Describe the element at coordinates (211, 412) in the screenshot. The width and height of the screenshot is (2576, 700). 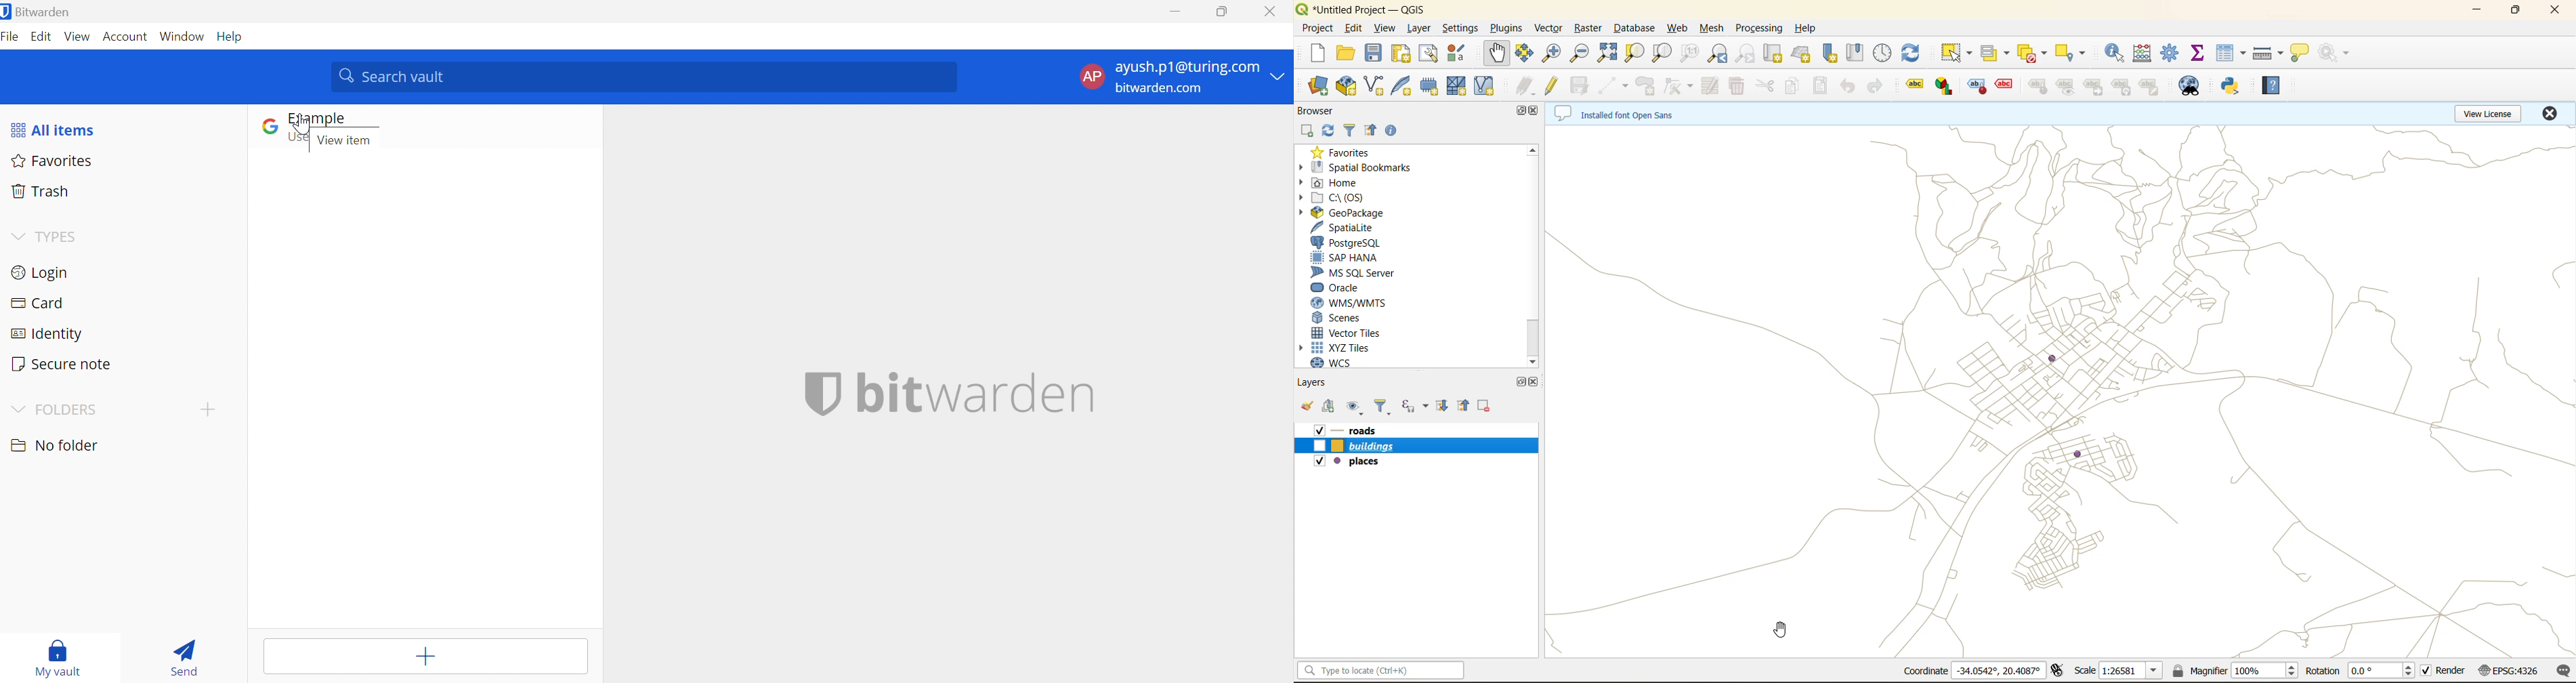
I see `CREATE FOLDER` at that location.